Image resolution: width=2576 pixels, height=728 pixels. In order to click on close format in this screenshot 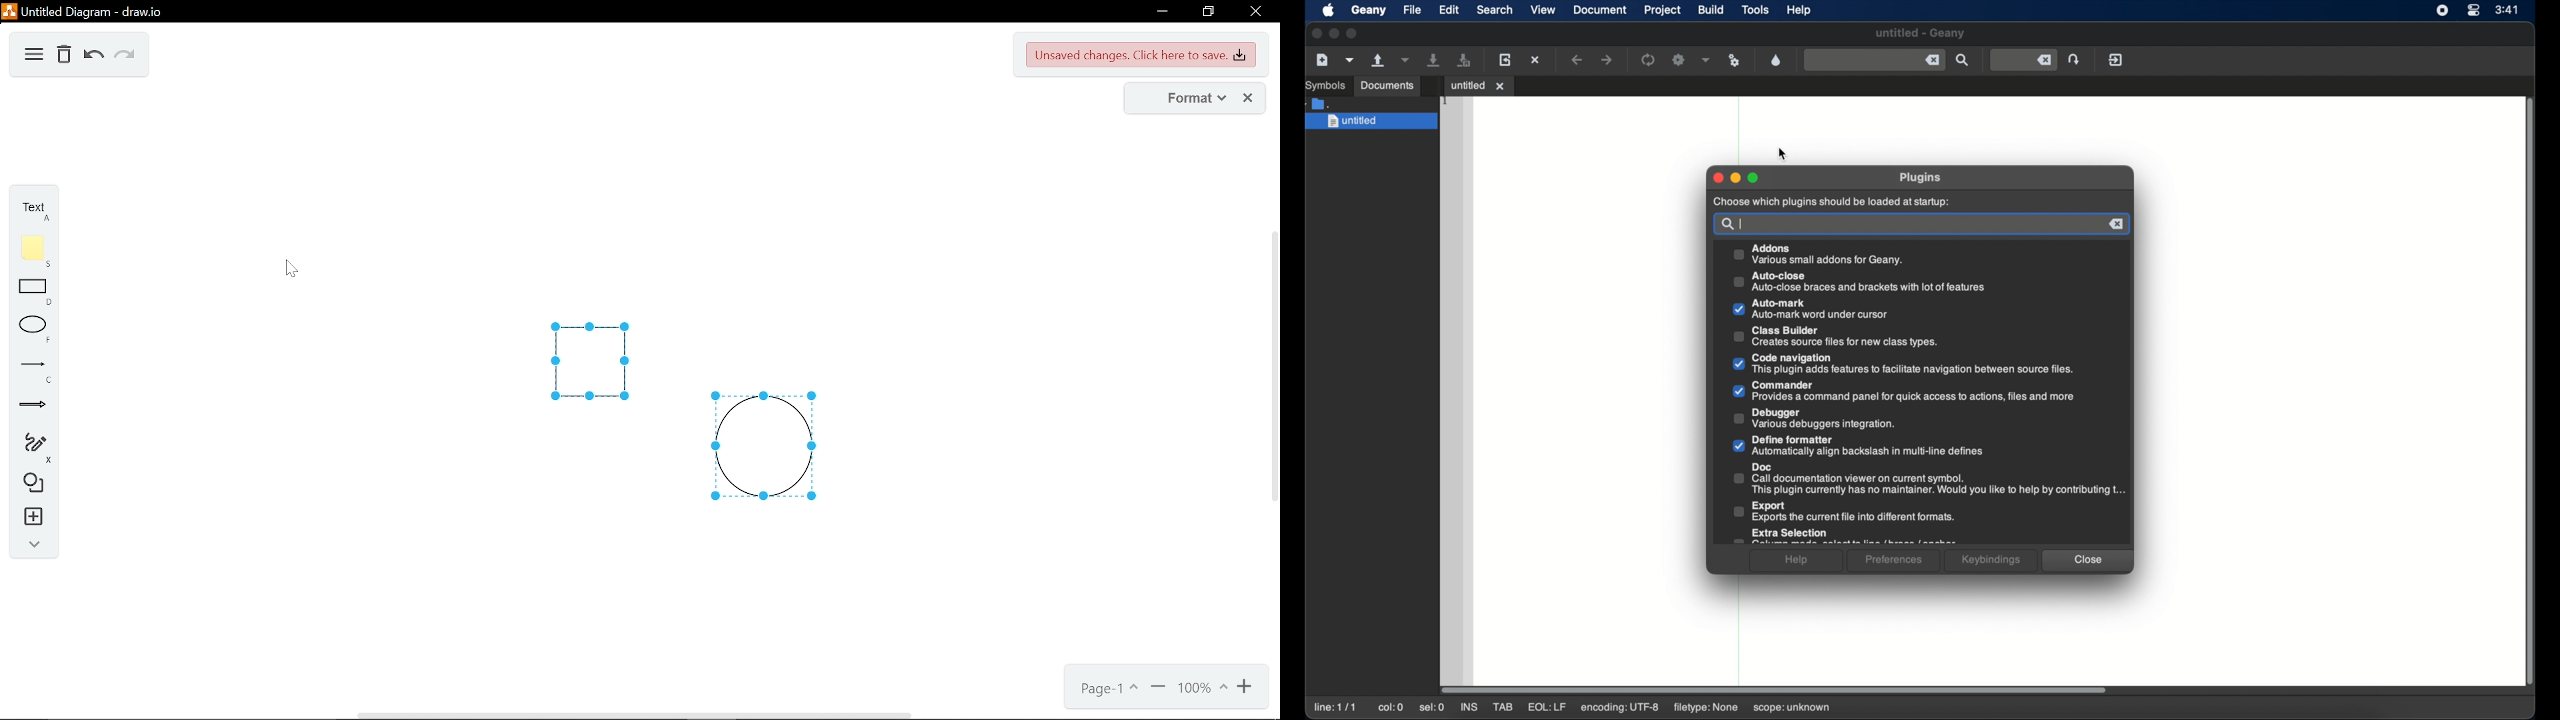, I will do `click(1247, 98)`.